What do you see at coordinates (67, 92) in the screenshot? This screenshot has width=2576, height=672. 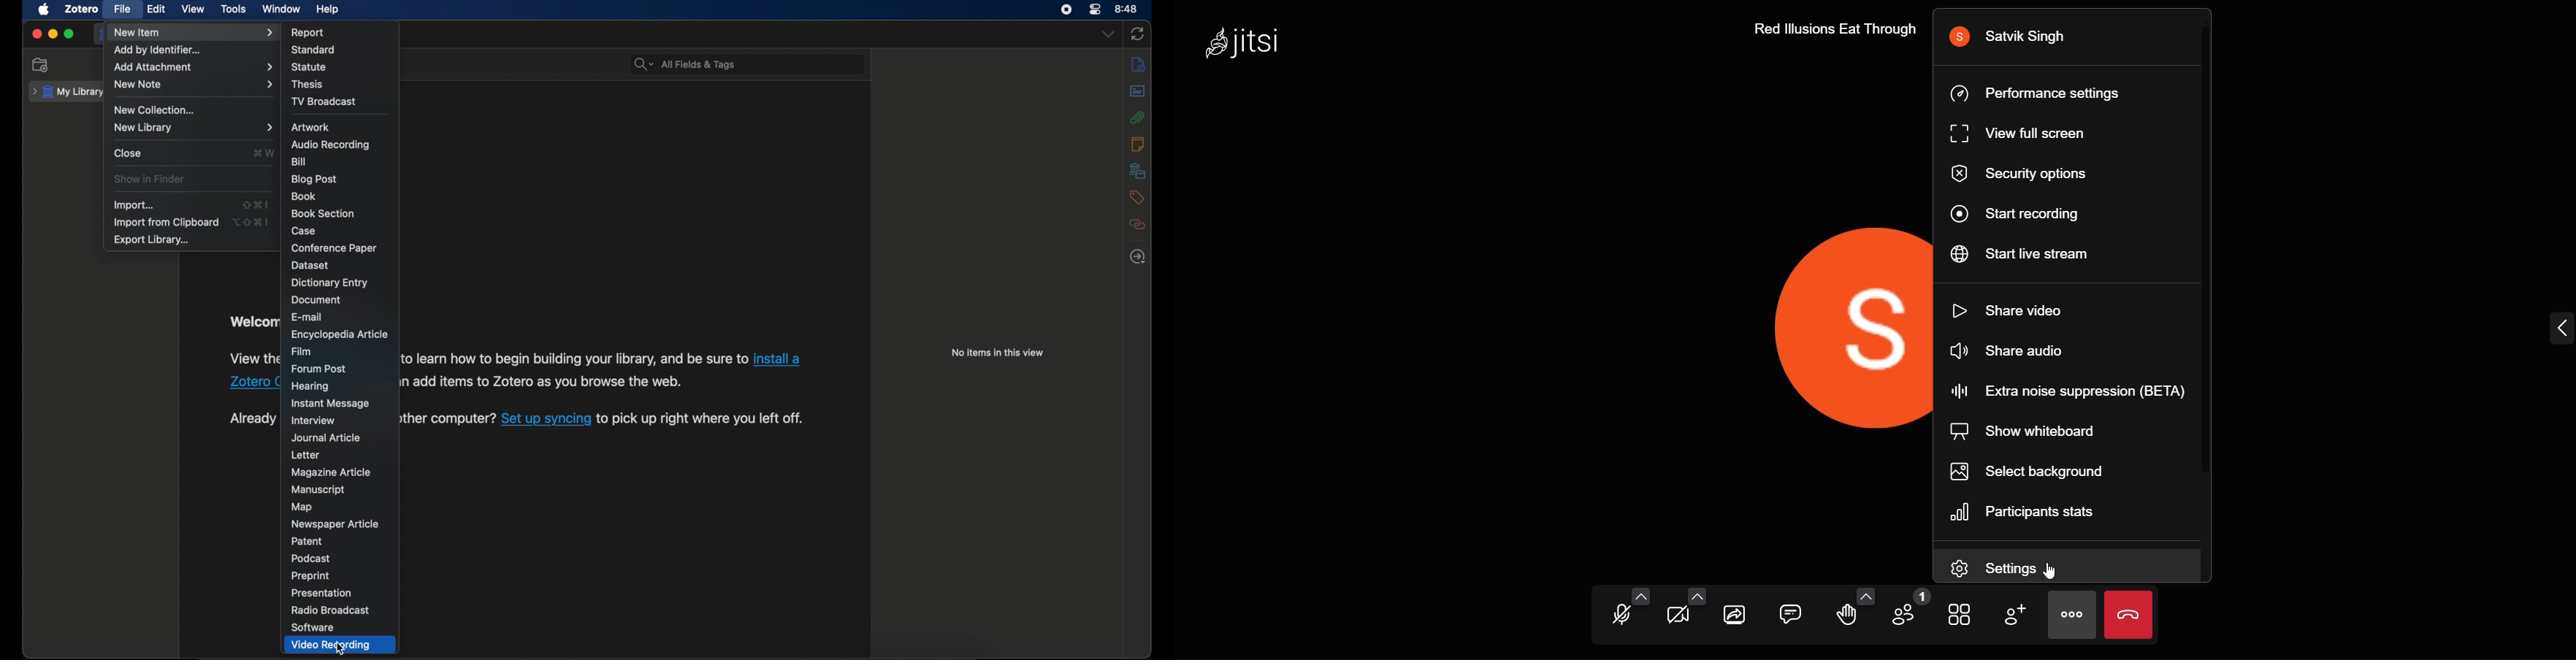 I see `my library` at bounding box center [67, 92].